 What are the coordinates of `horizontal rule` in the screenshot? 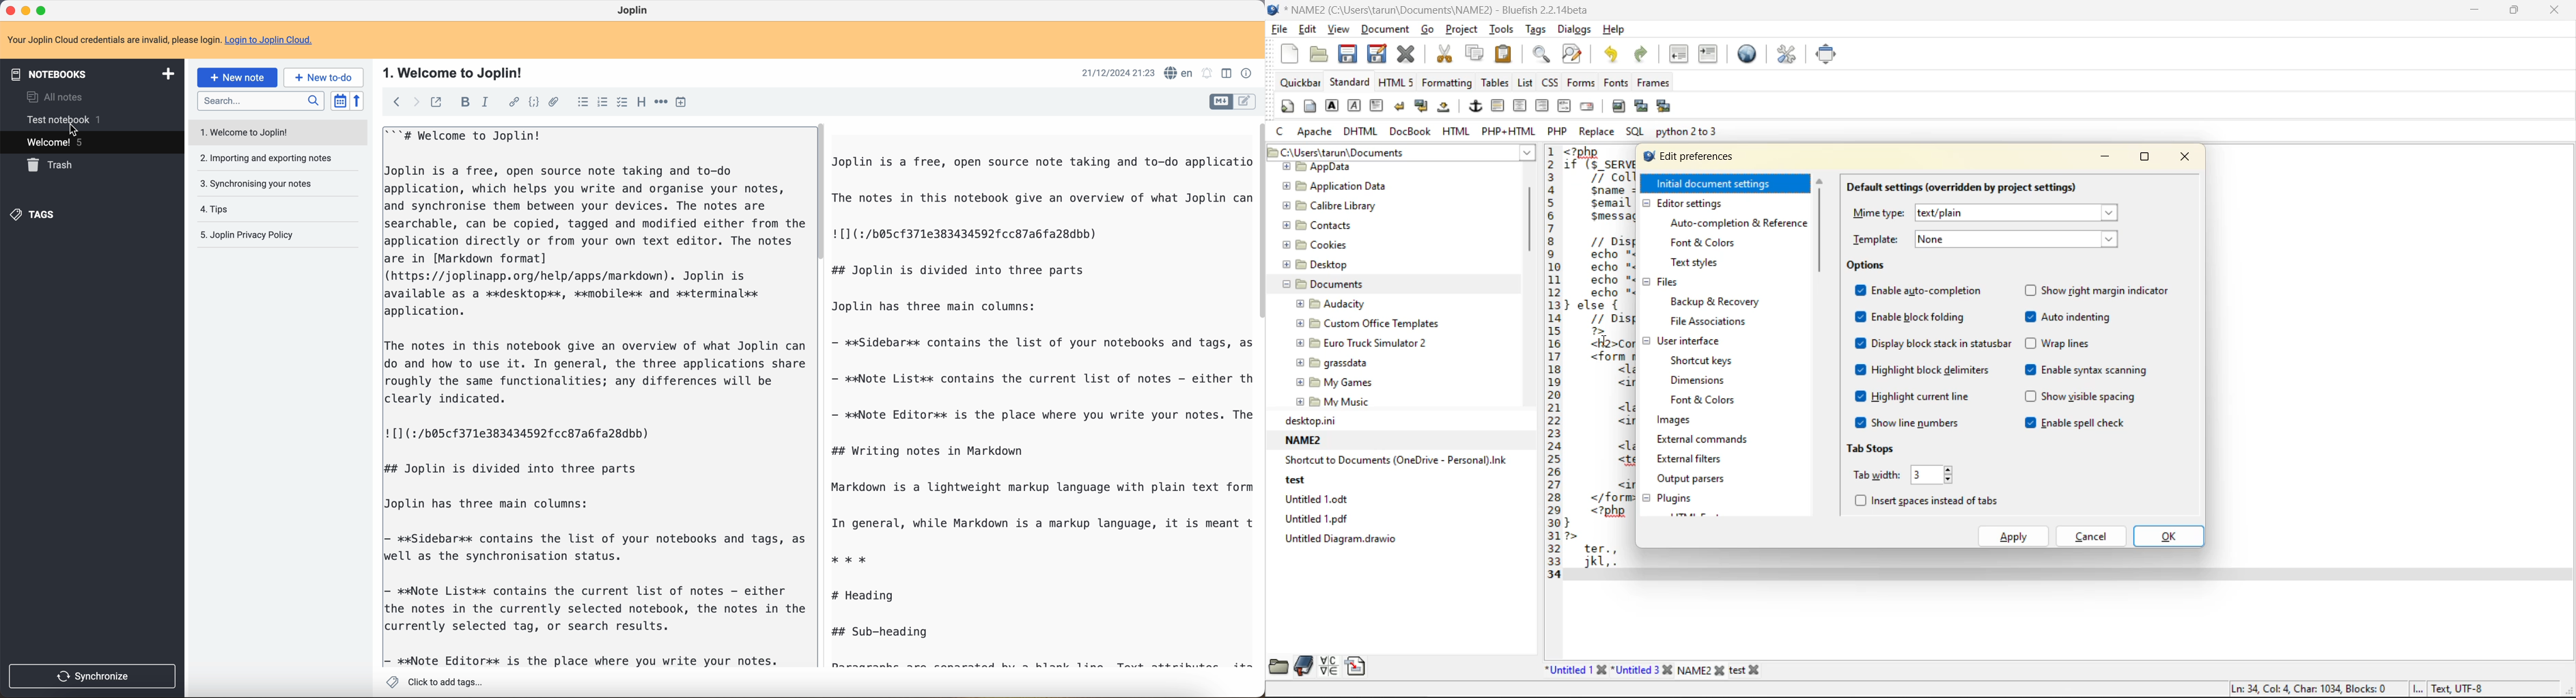 It's located at (661, 103).